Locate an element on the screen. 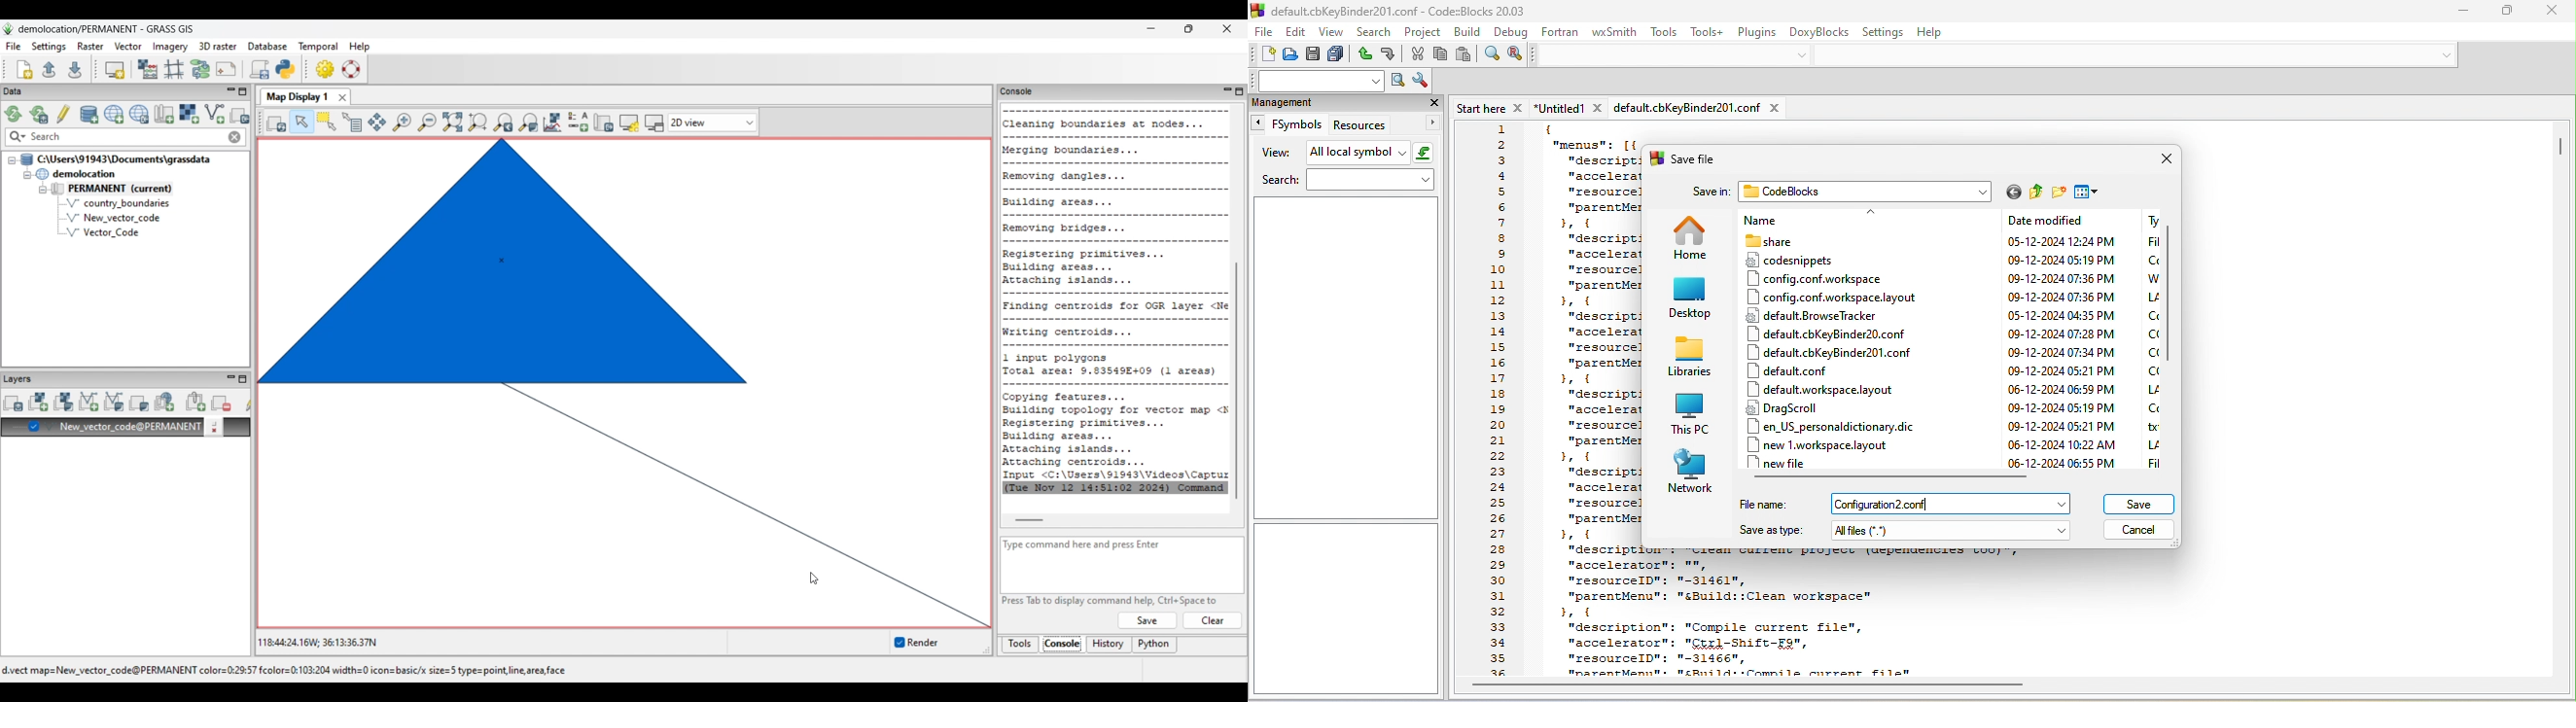 This screenshot has width=2576, height=728. defaultcbkey binder is located at coordinates (1697, 108).